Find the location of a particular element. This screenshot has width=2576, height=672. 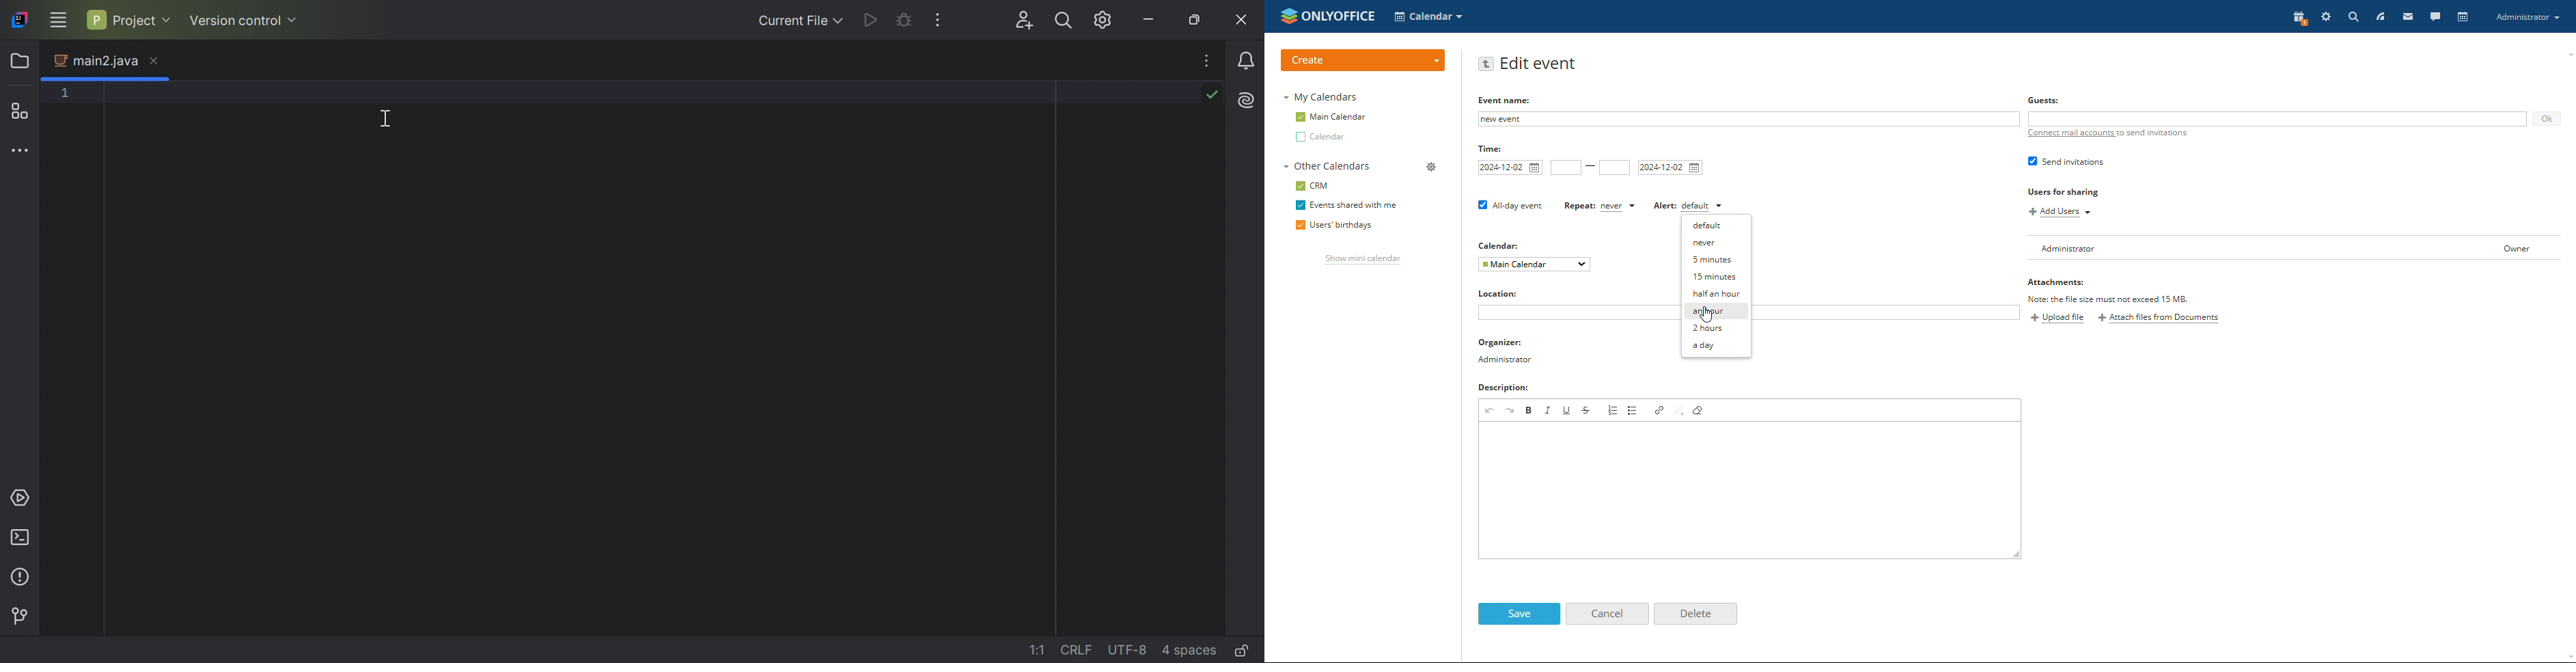

Current File is located at coordinates (800, 21).